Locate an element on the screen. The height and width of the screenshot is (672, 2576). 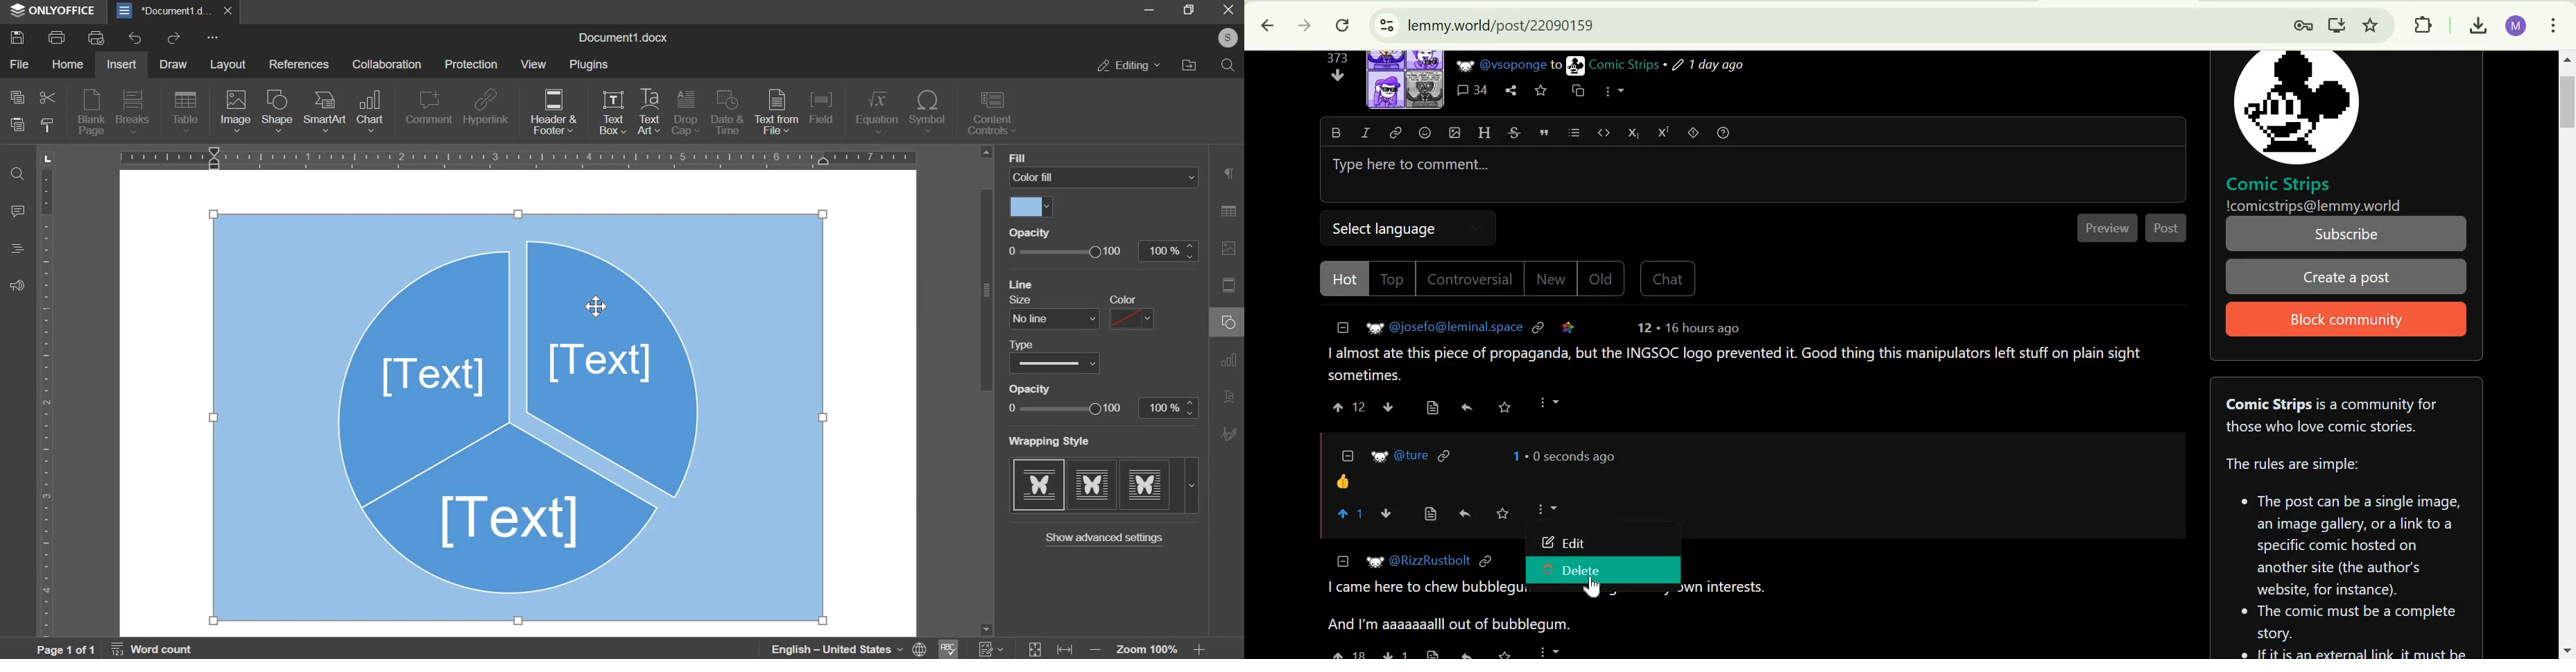
subscript is located at coordinates (1633, 132).